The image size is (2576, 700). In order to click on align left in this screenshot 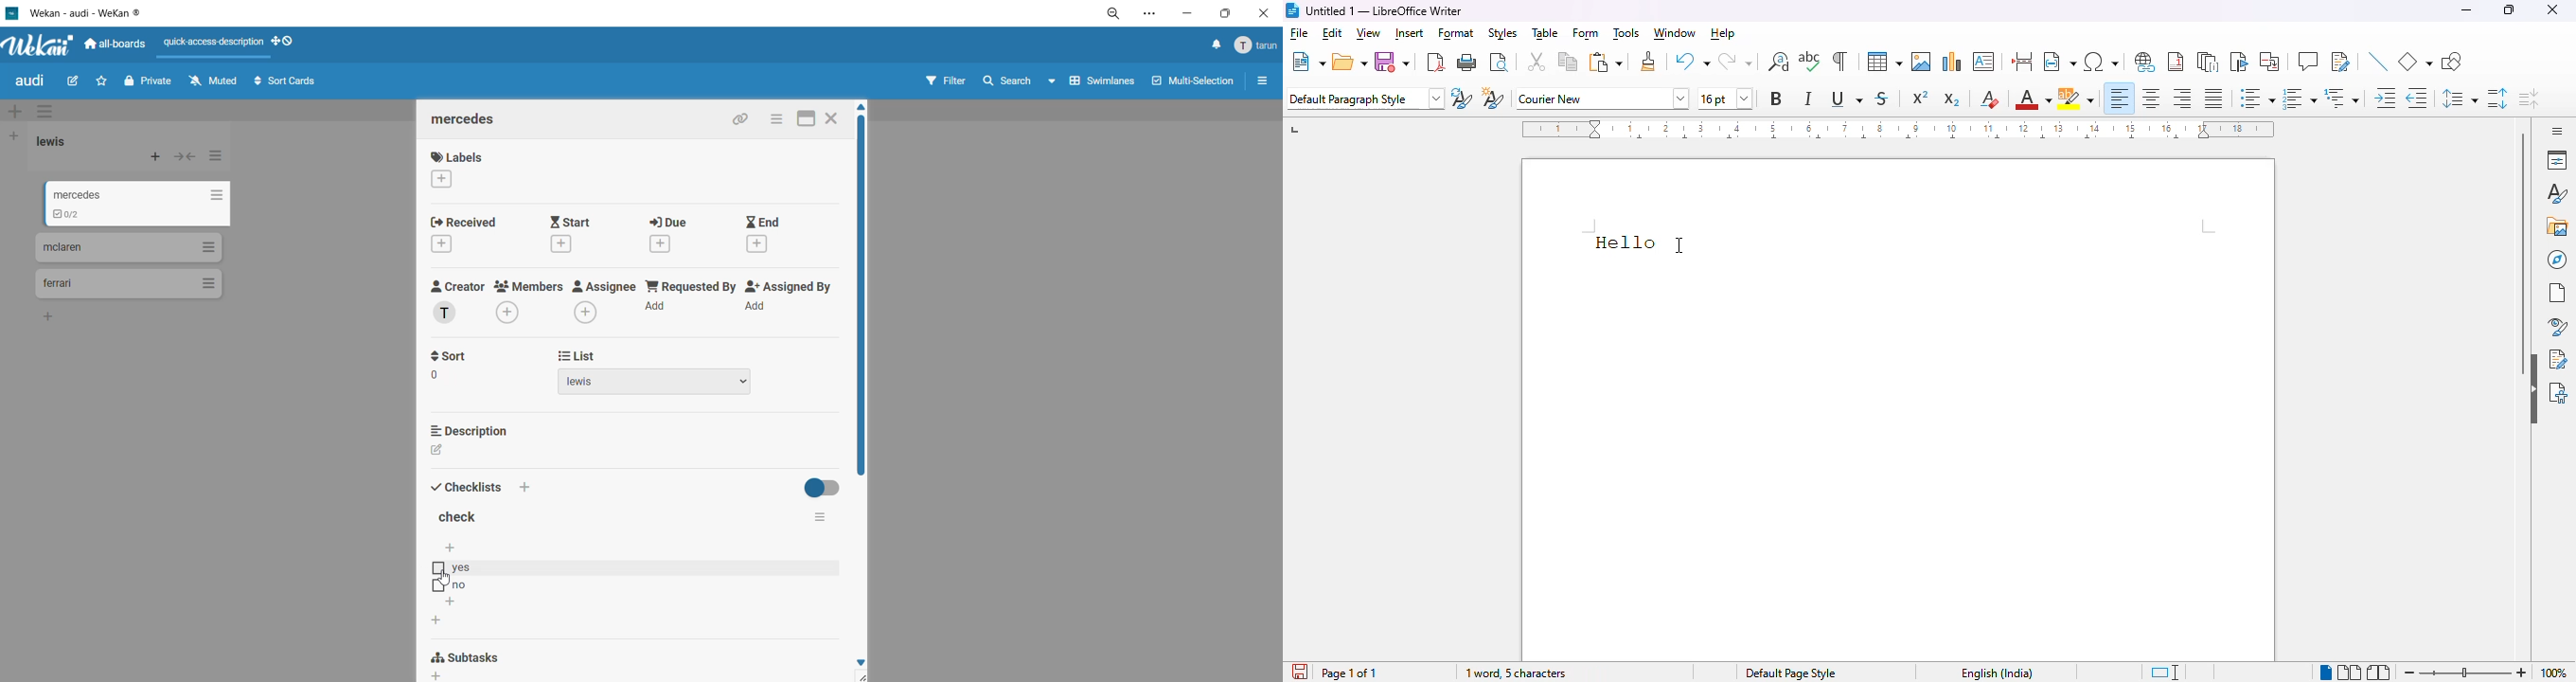, I will do `click(2121, 99)`.